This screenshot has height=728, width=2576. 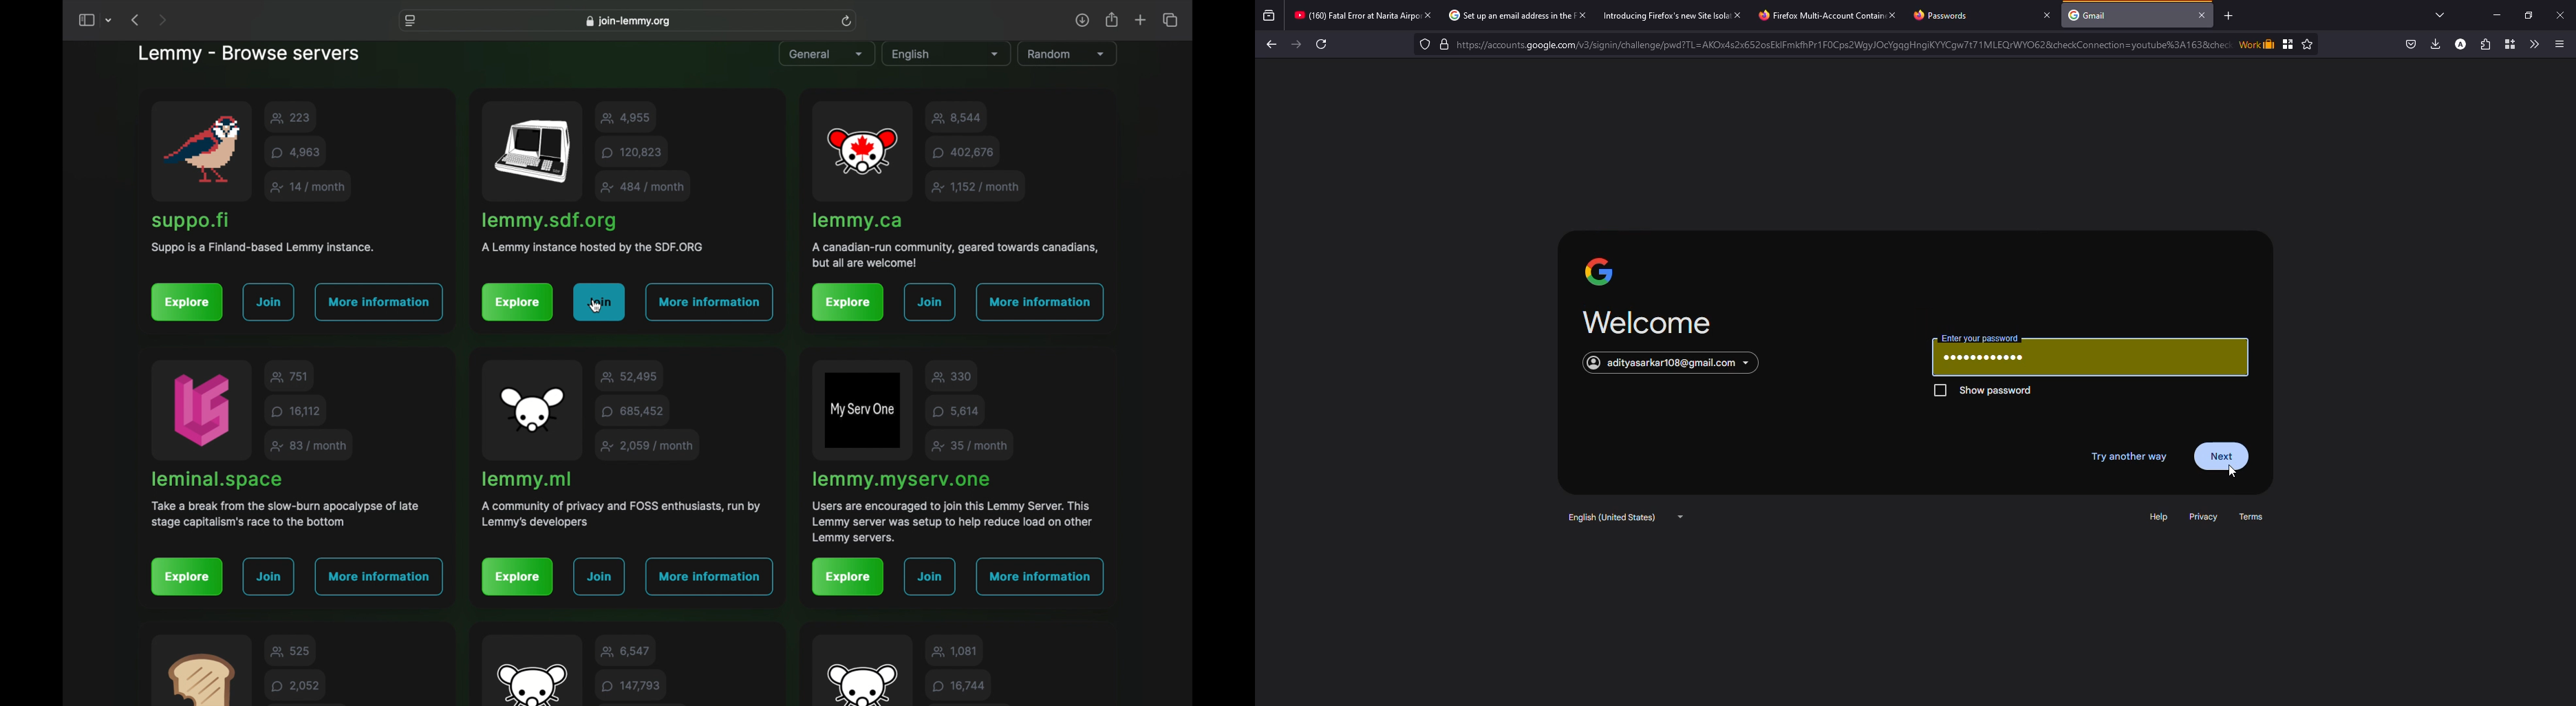 I want to click on close, so click(x=1739, y=14).